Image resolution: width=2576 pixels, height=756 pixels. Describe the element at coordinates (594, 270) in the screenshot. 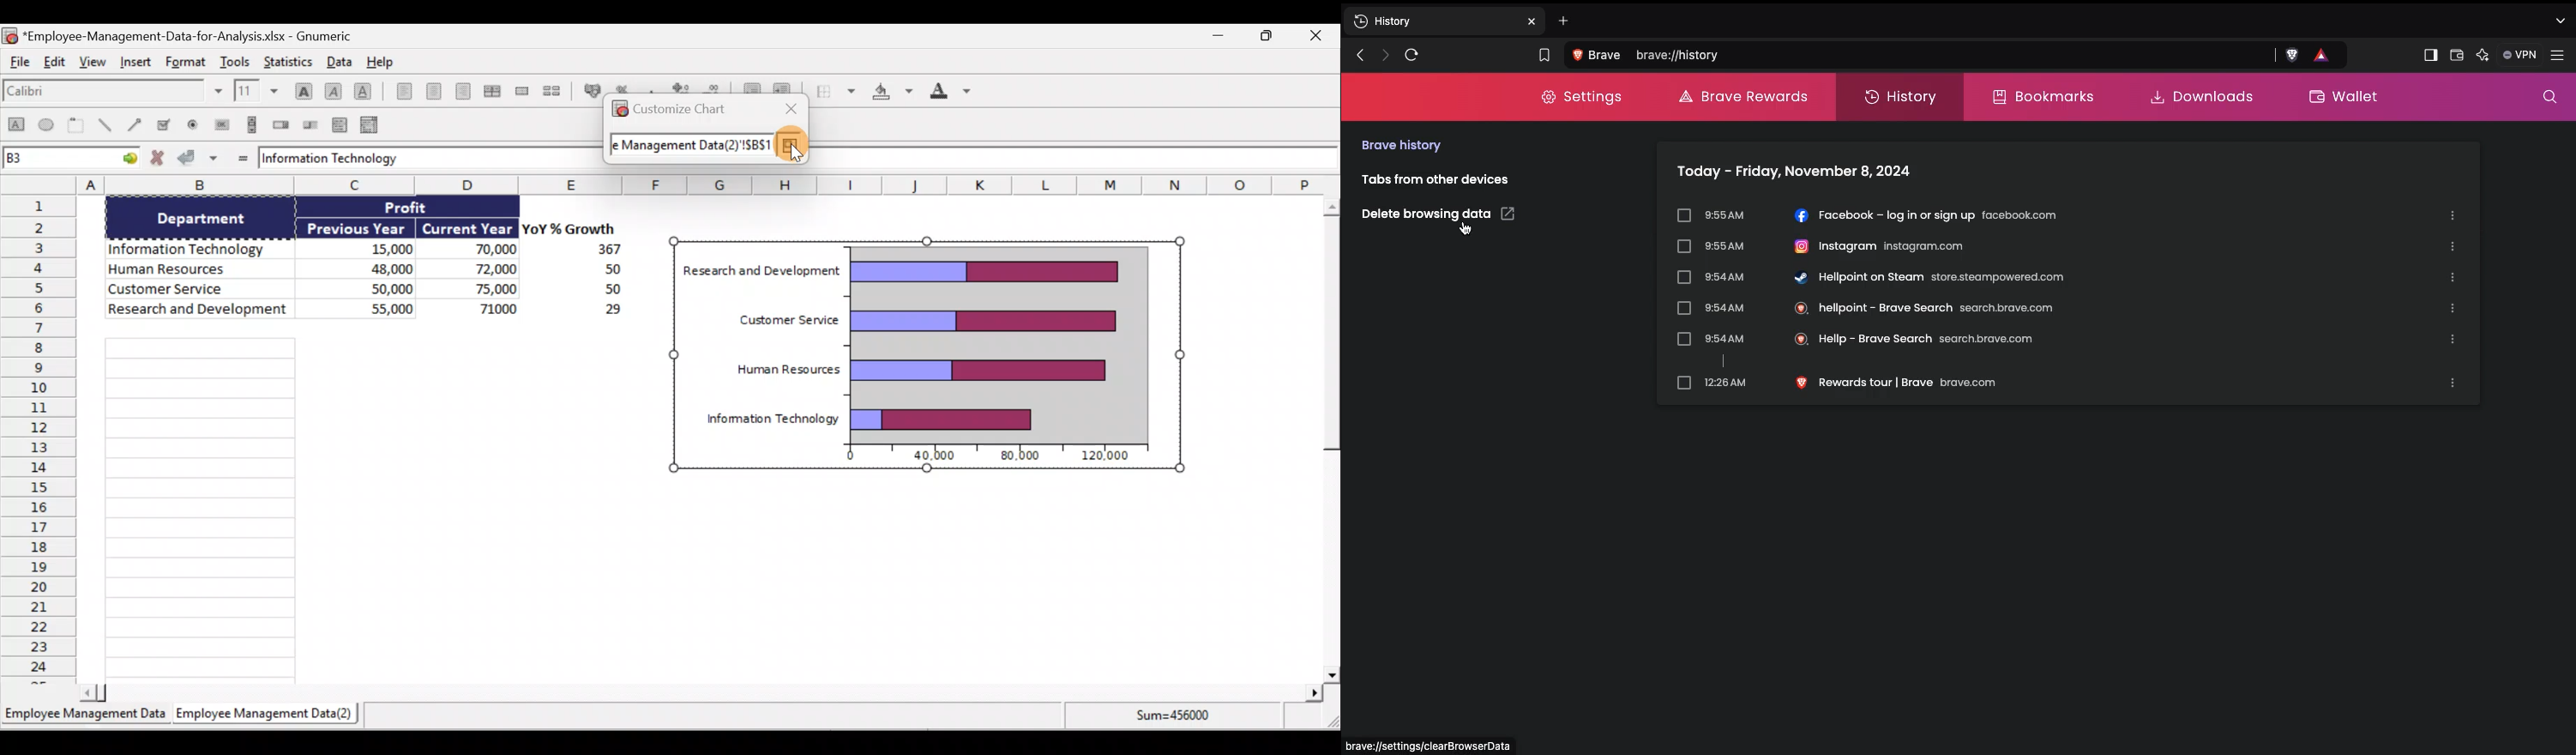

I see `50` at that location.